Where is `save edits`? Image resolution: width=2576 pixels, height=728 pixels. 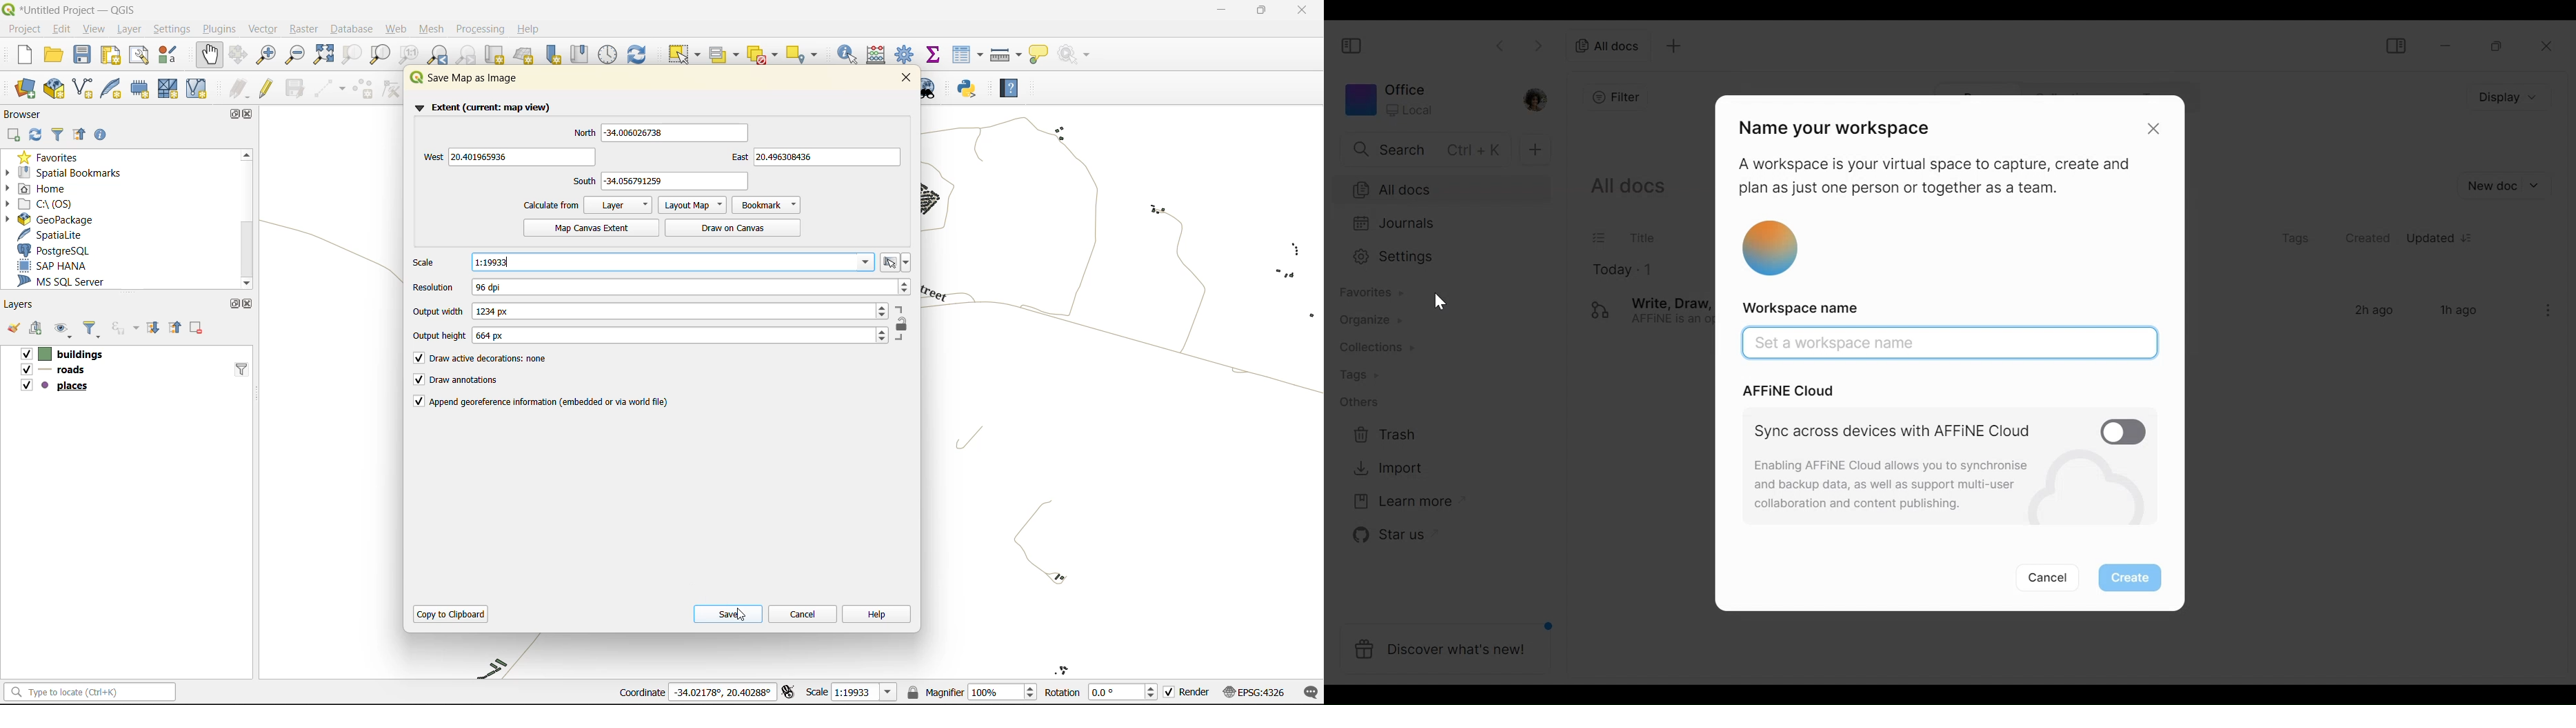
save edits is located at coordinates (293, 88).